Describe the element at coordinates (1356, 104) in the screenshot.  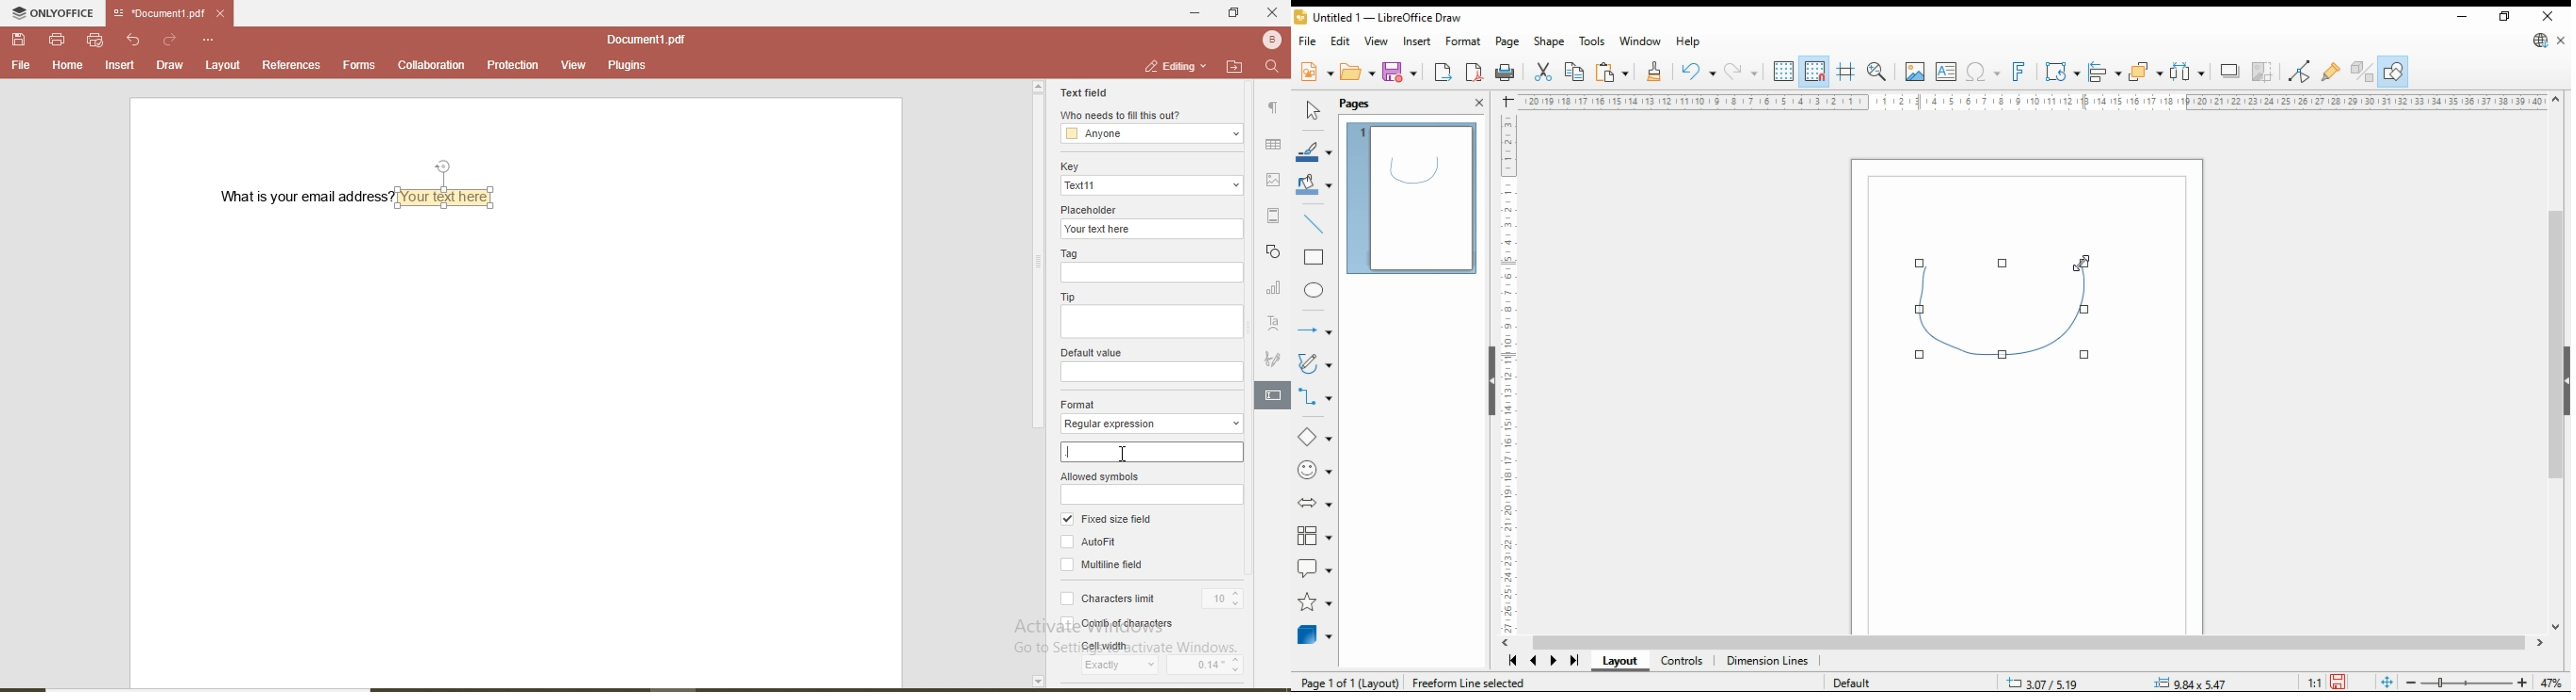
I see `pages` at that location.